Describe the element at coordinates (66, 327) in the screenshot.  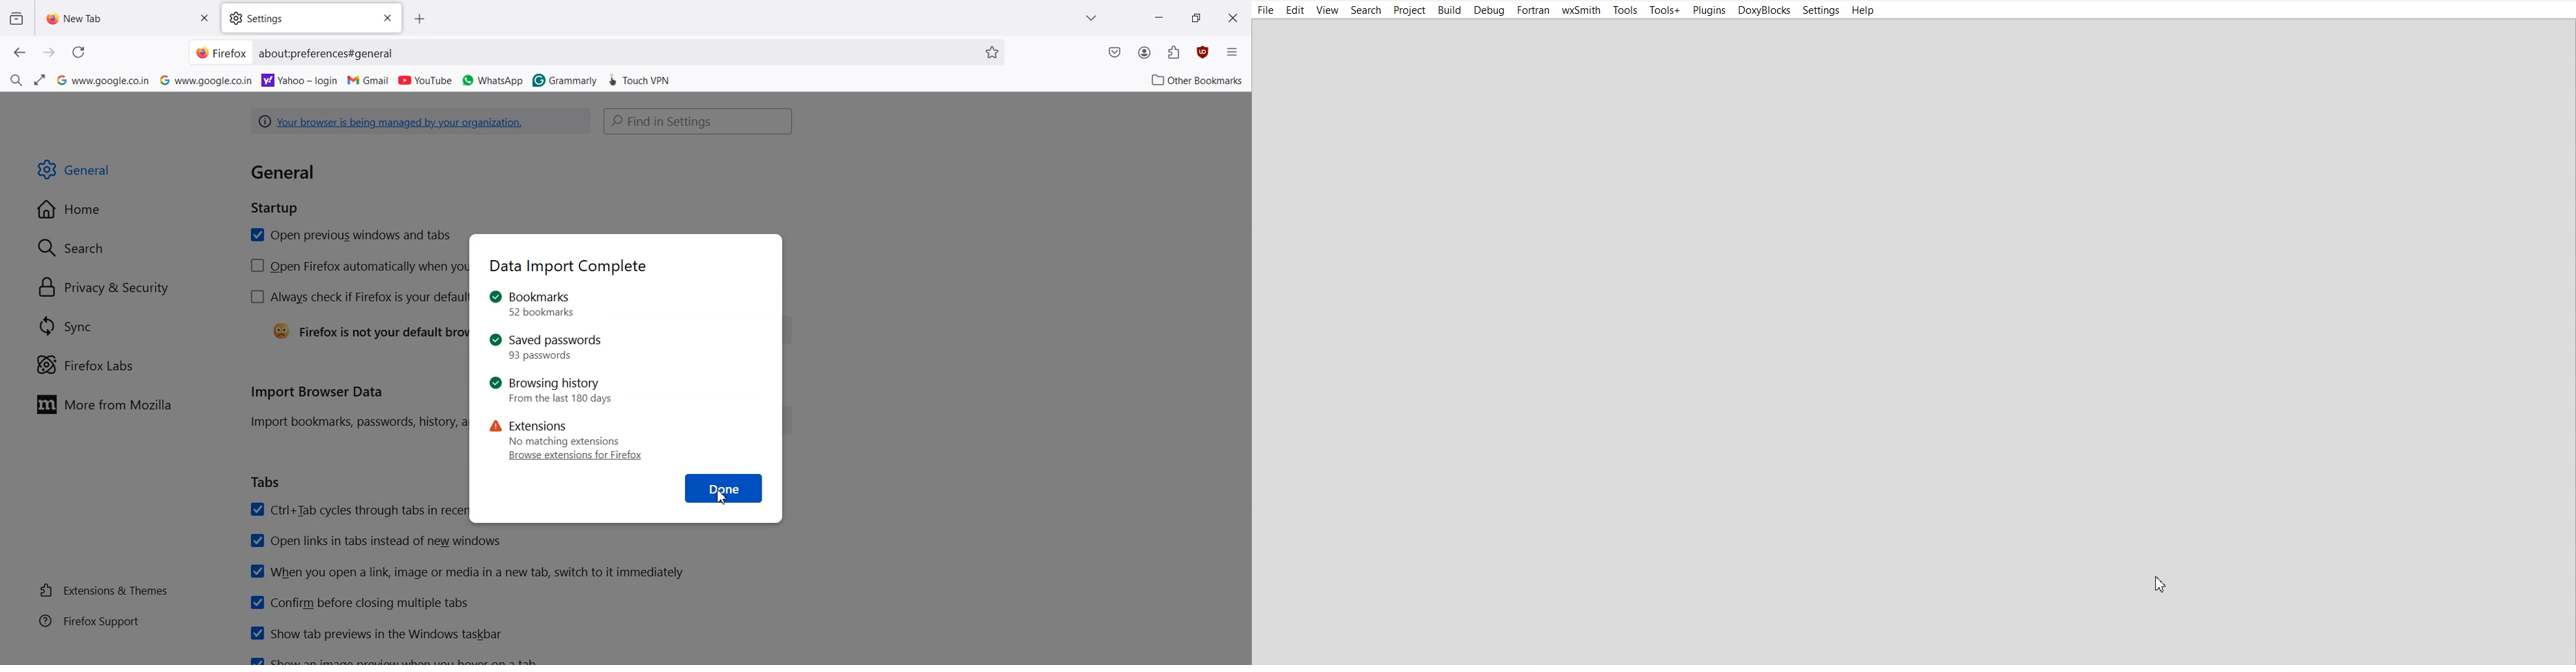
I see `Sync` at that location.